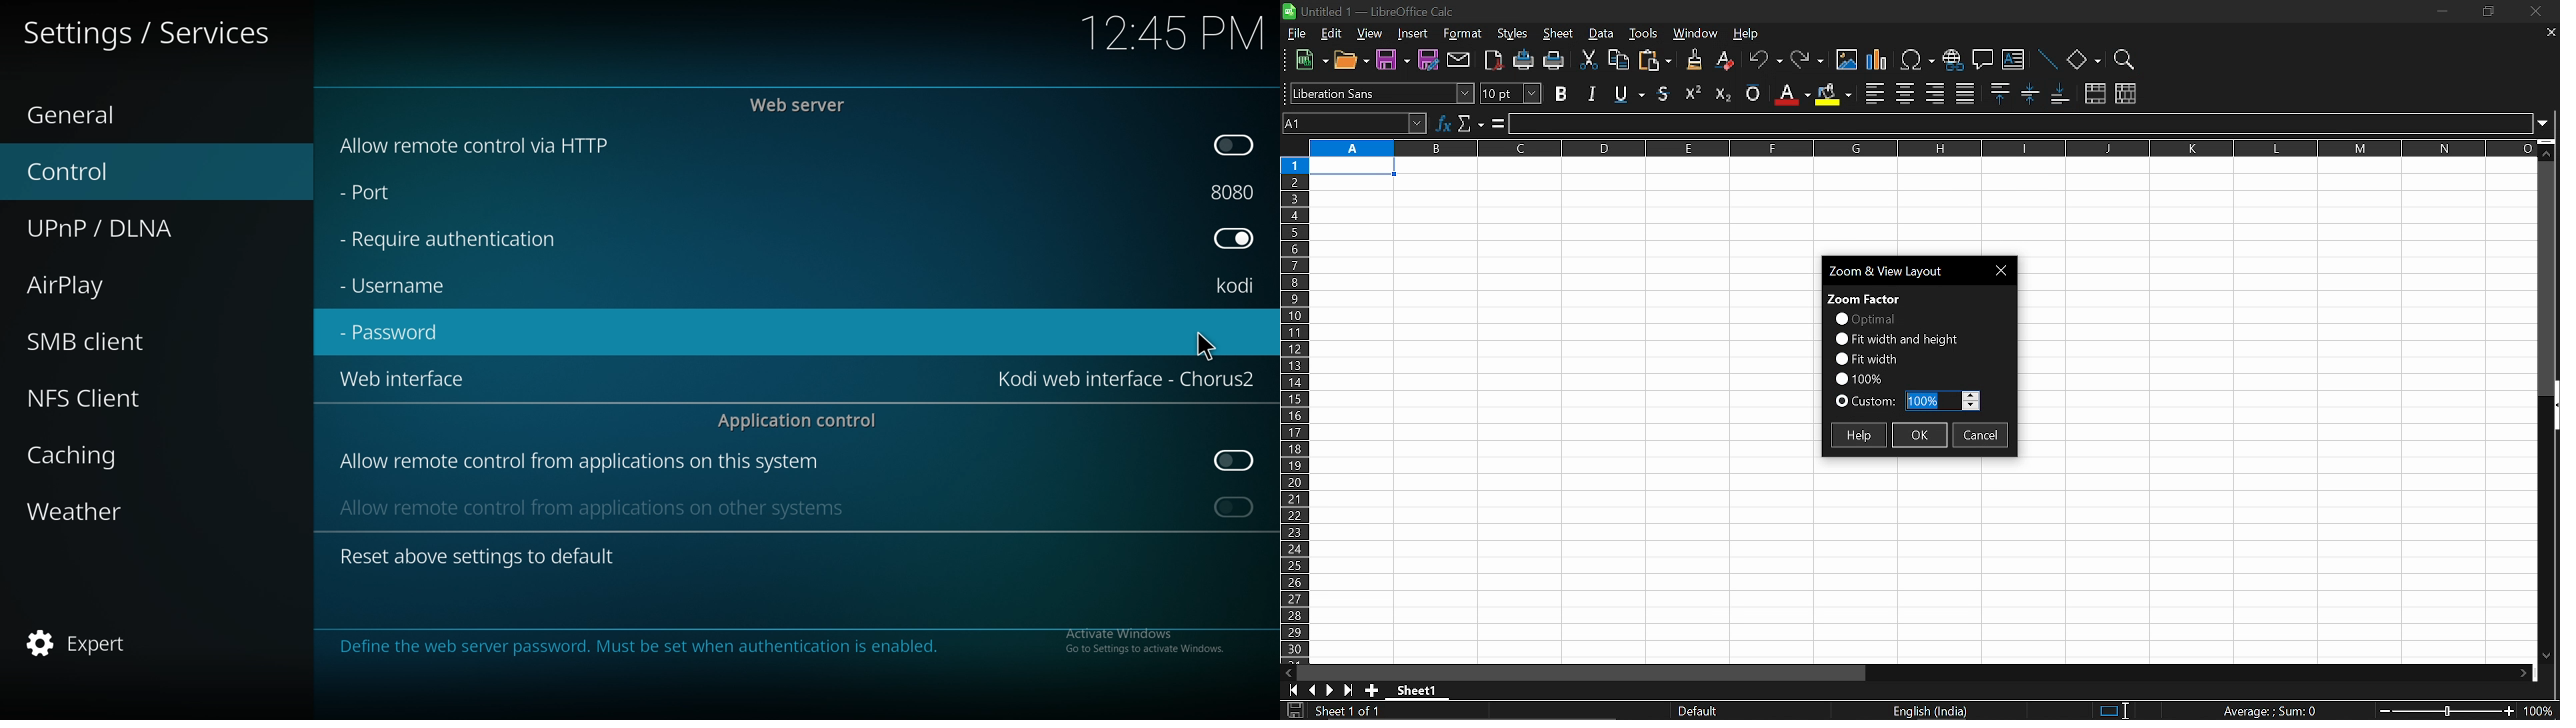 This screenshot has width=2576, height=728. I want to click on function wizard, so click(1445, 121).